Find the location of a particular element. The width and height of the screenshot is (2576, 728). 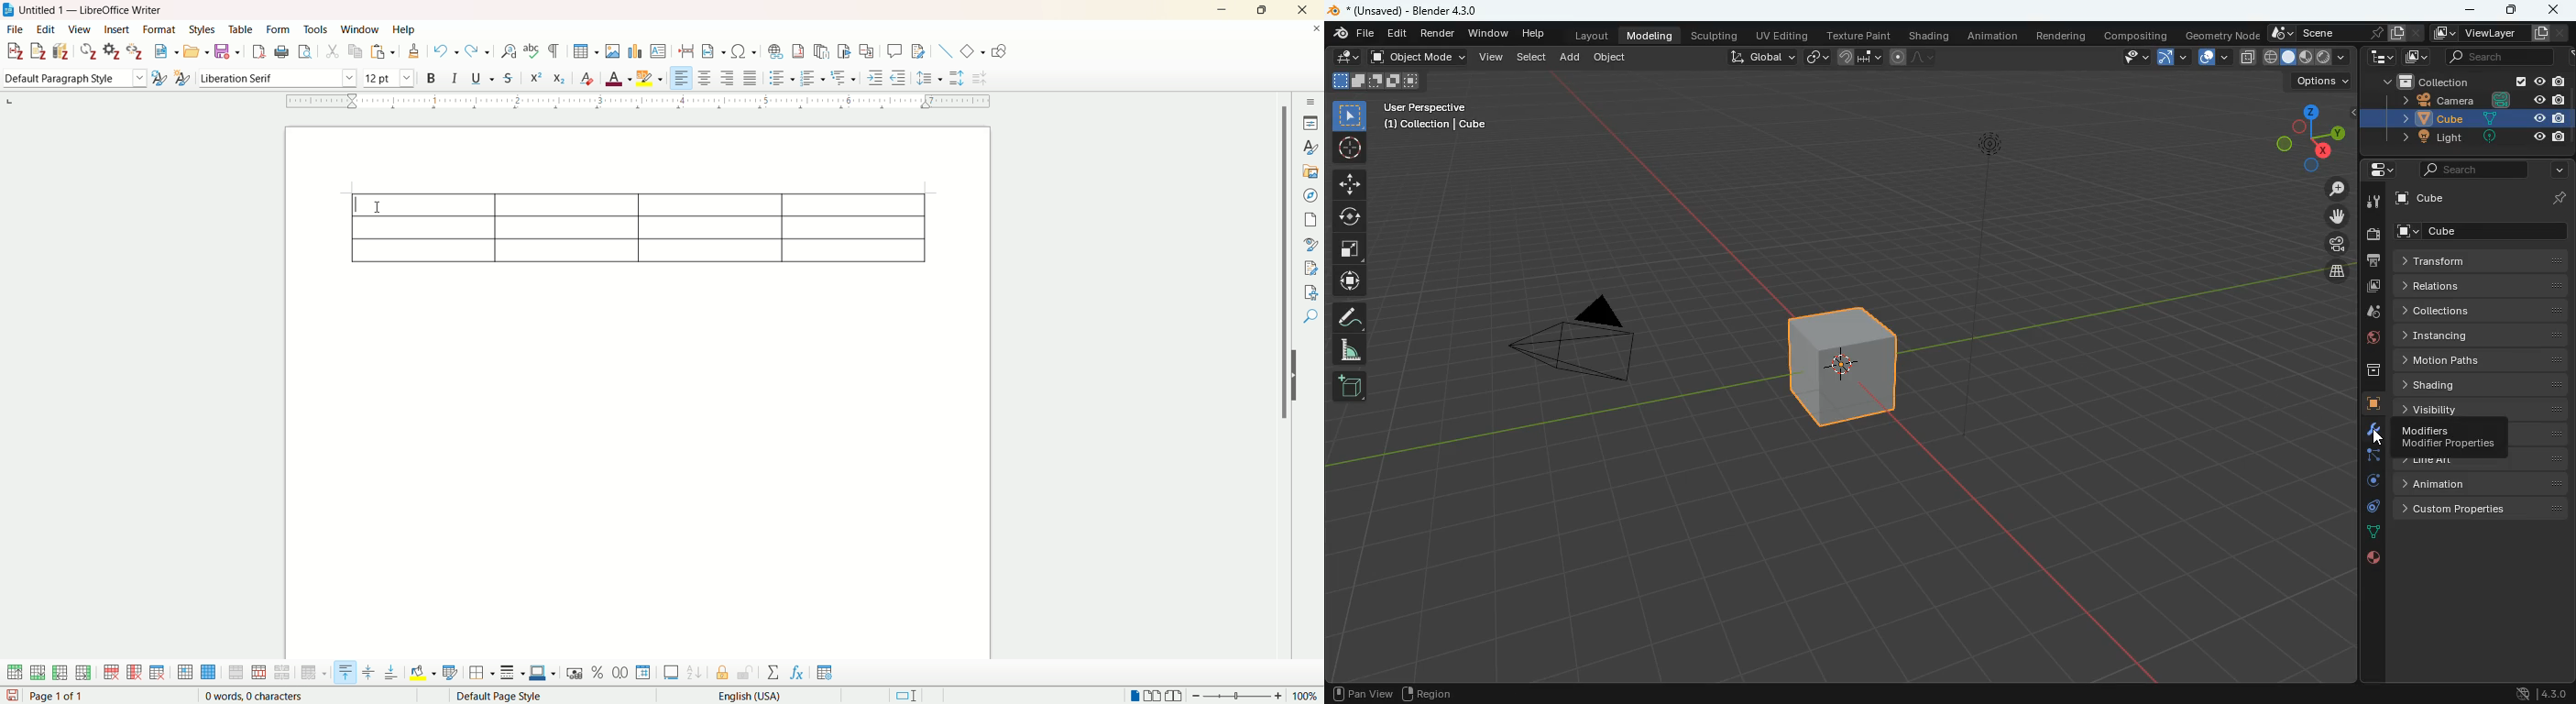

help is located at coordinates (402, 28).